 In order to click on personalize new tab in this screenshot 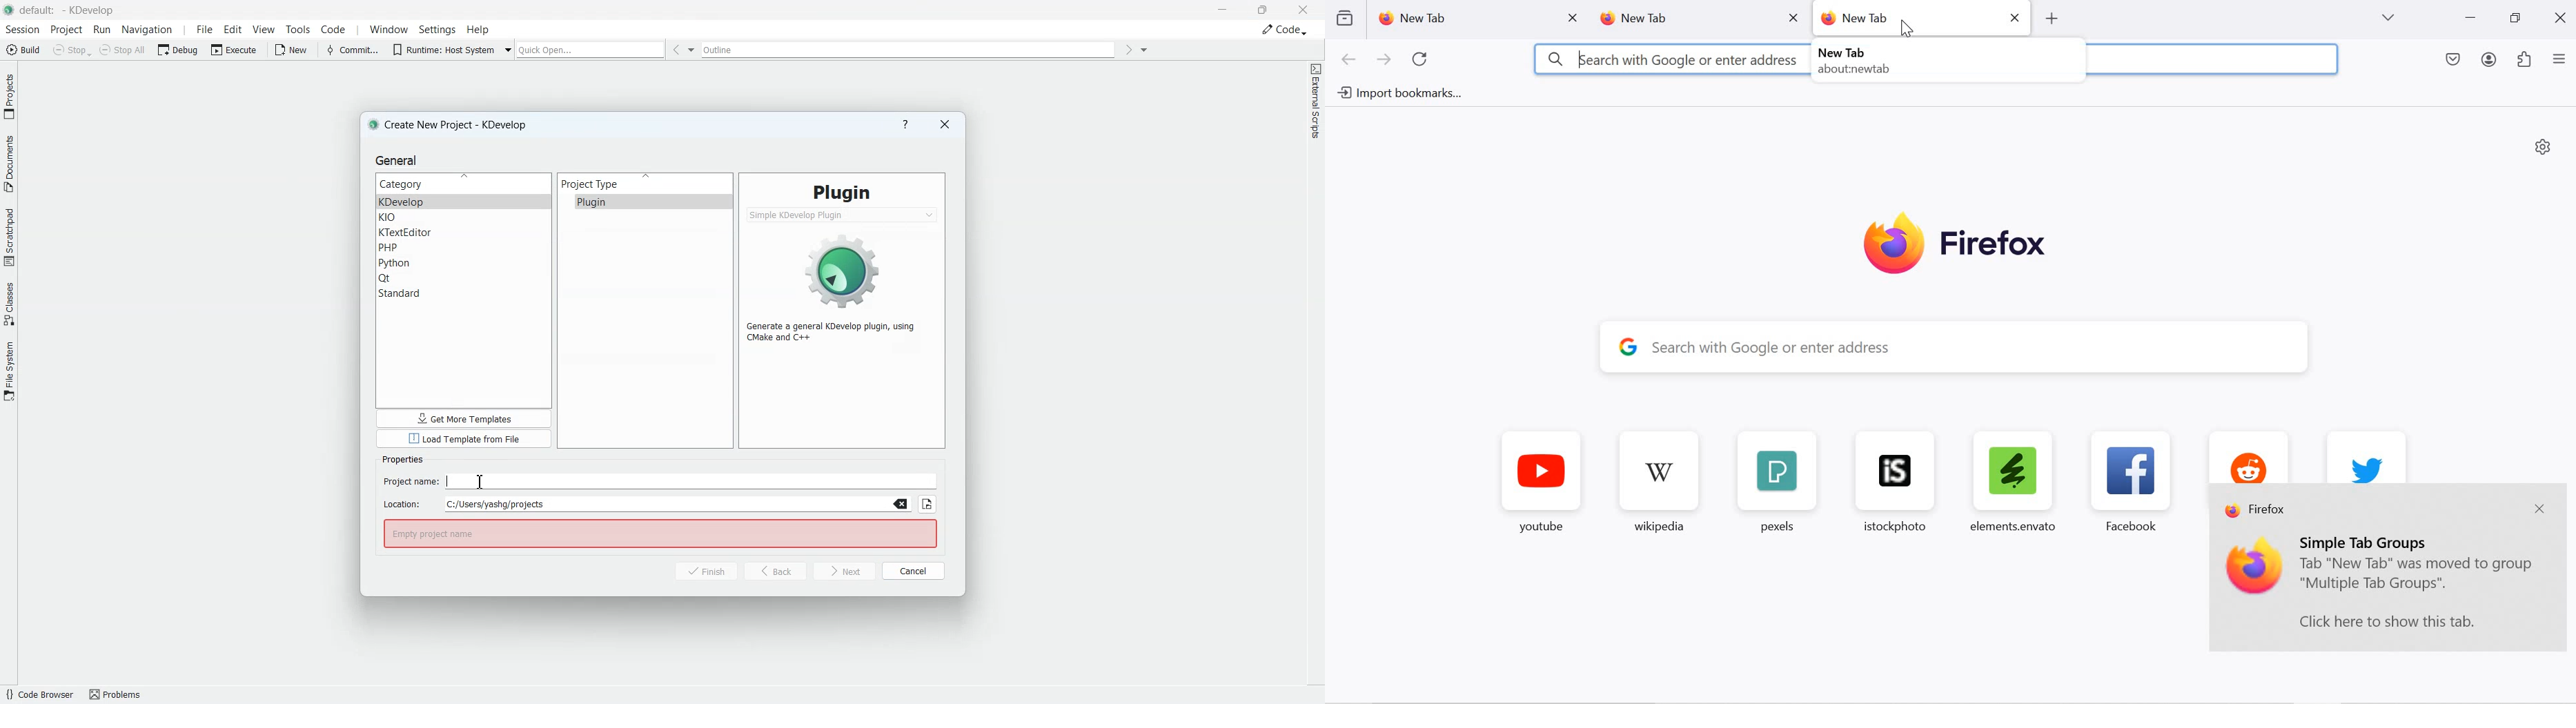, I will do `click(2544, 146)`.